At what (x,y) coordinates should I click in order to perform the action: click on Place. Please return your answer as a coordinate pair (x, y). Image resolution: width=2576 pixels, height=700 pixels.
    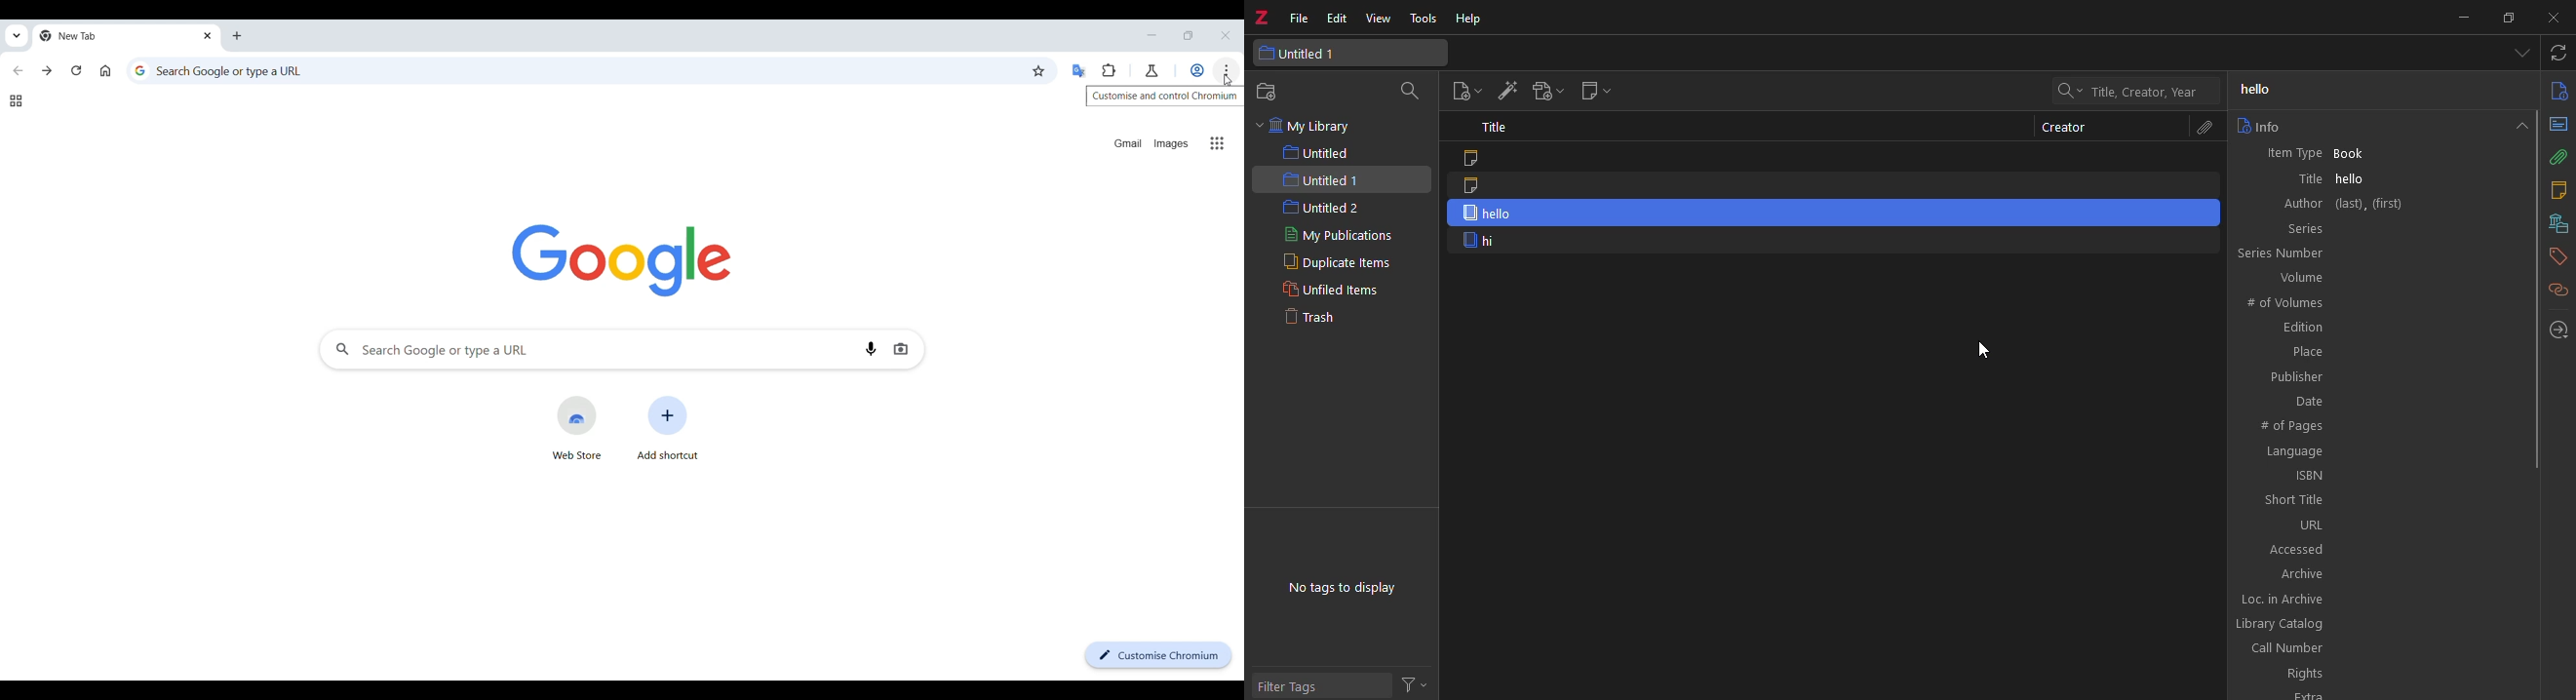
    Looking at the image, I should click on (2381, 352).